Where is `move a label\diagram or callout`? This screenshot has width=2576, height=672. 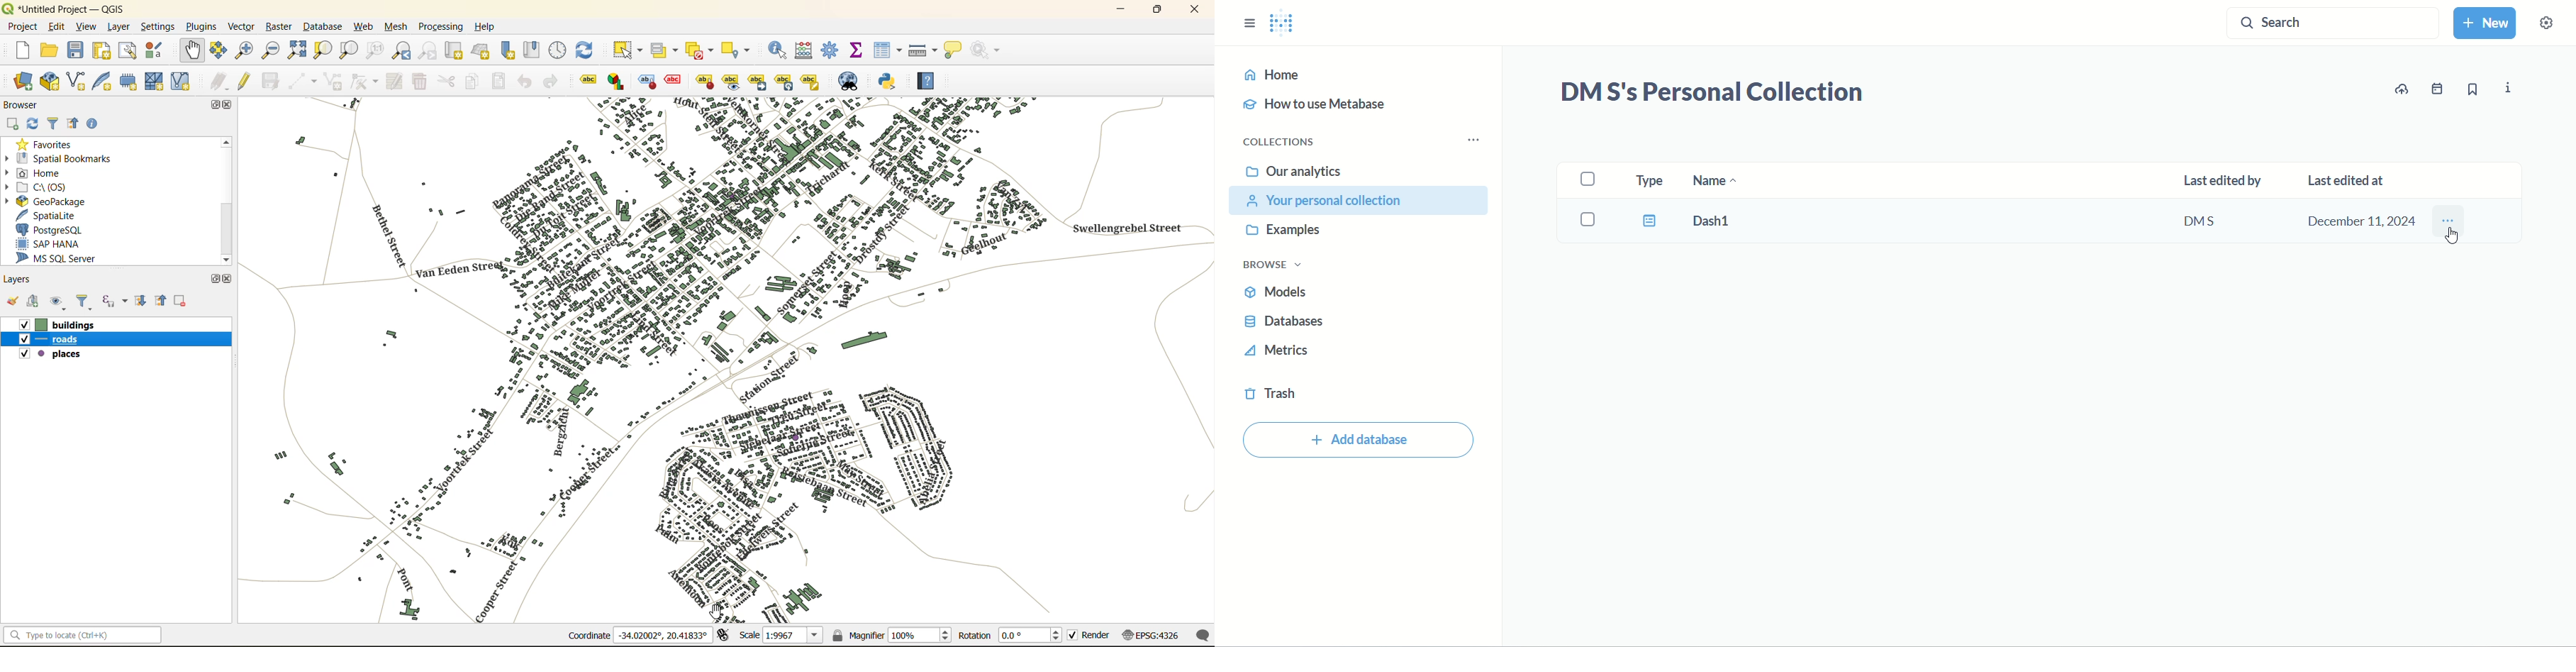 move a label\diagram or callout is located at coordinates (759, 83).